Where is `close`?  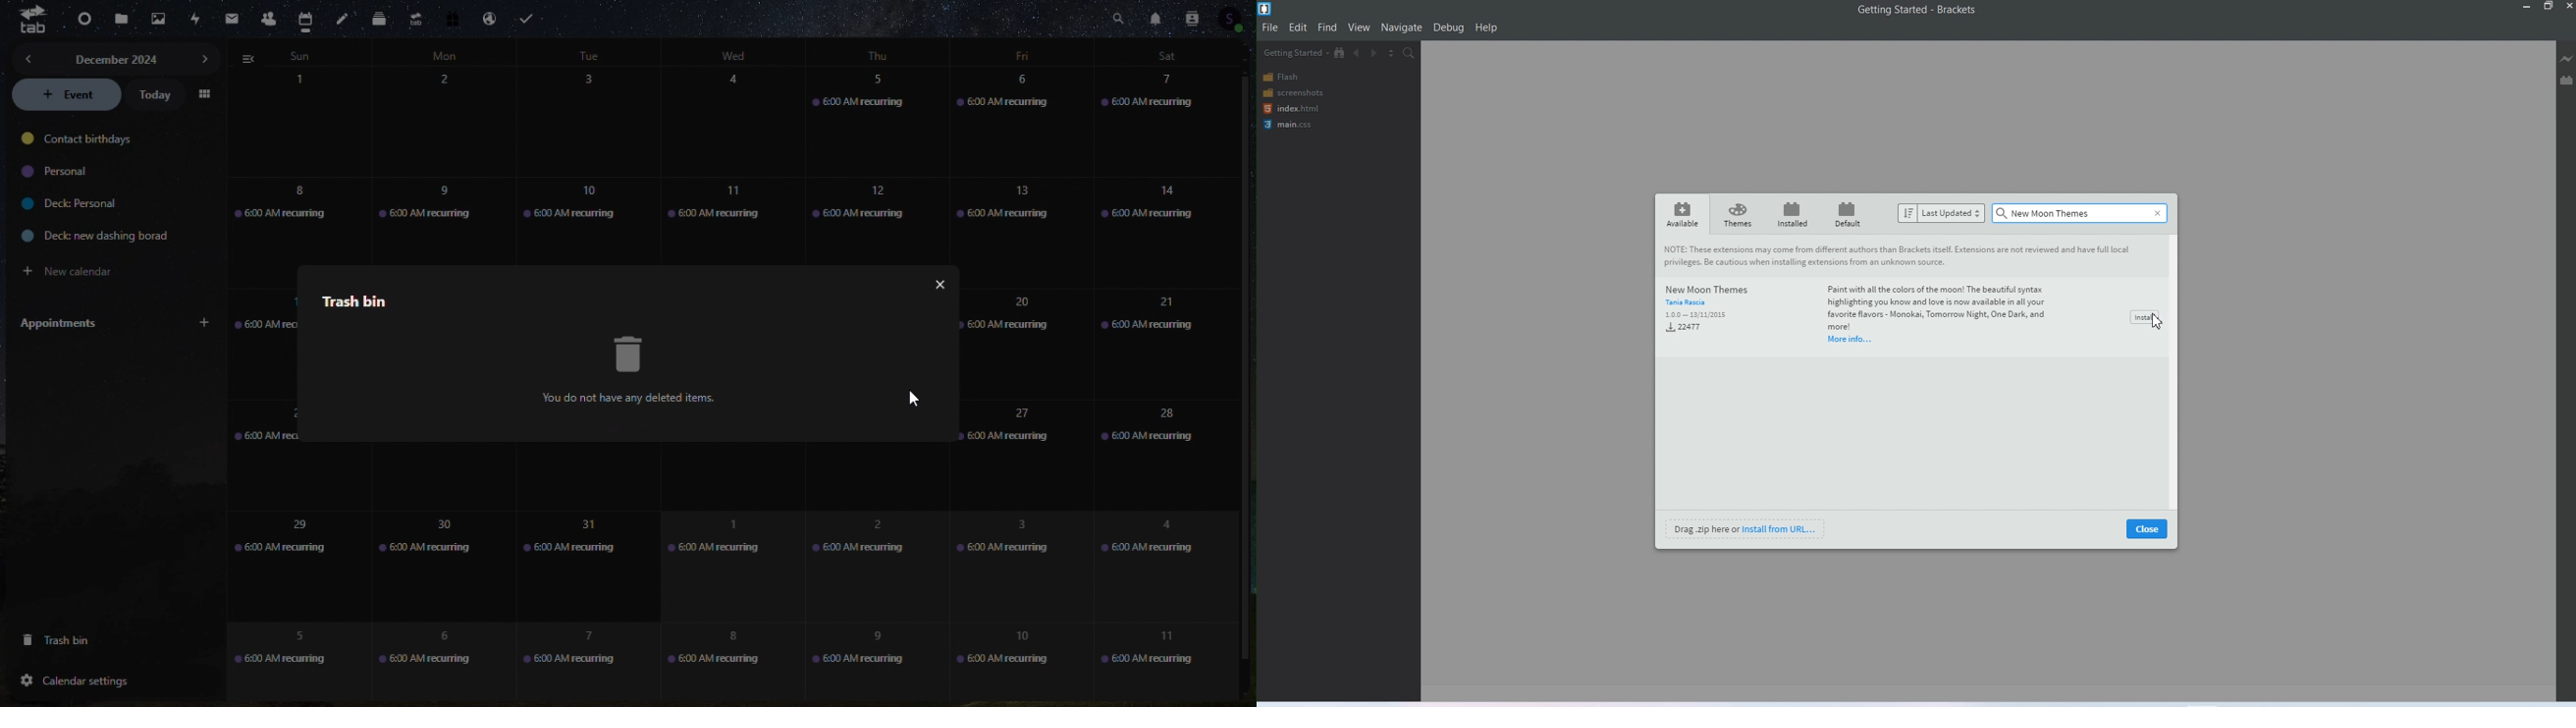 close is located at coordinates (934, 287).